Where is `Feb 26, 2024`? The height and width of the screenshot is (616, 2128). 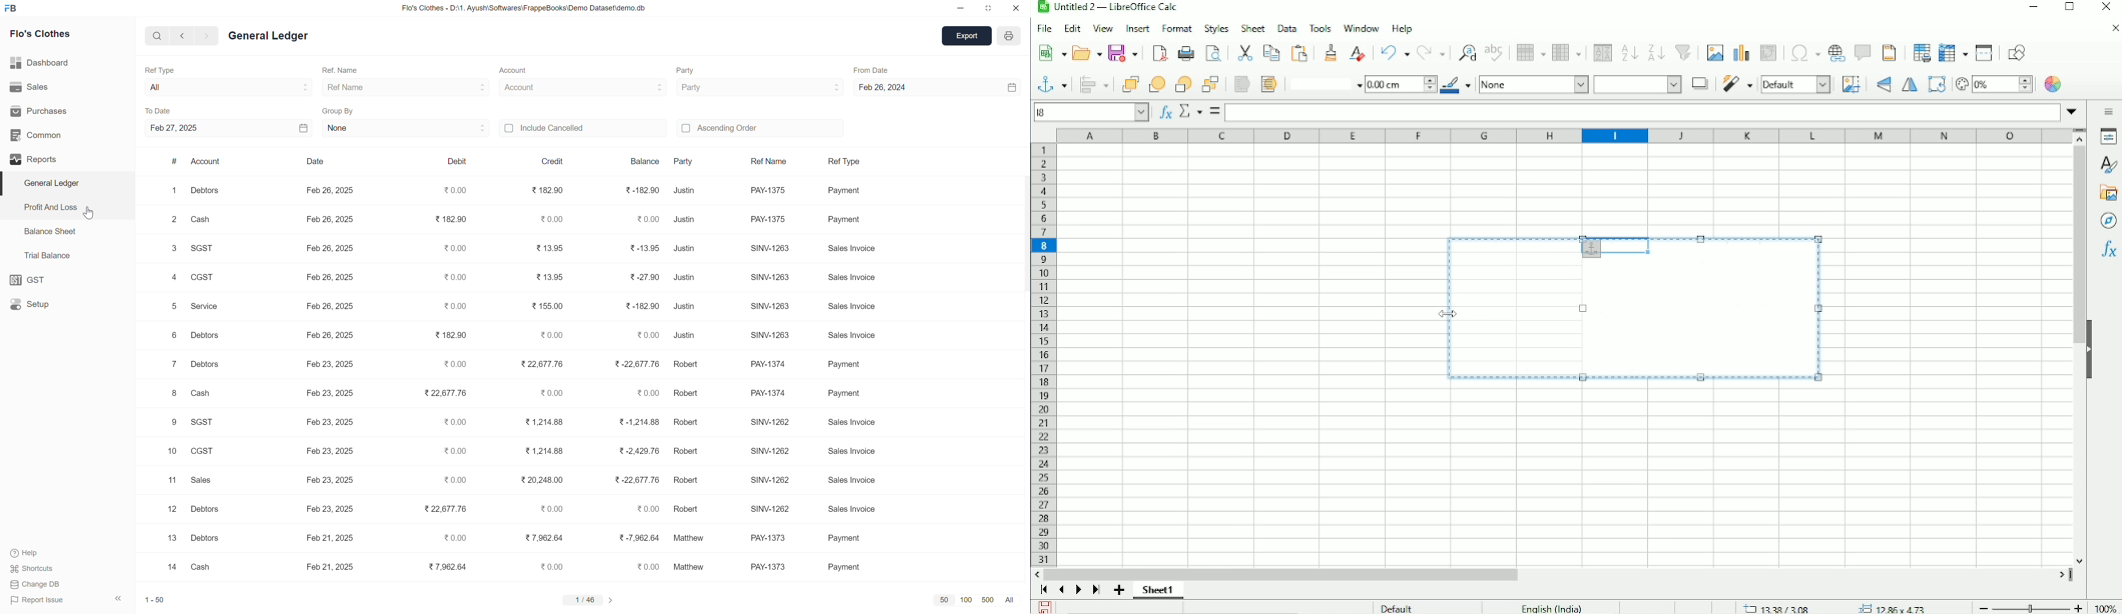 Feb 26, 2024 is located at coordinates (896, 89).